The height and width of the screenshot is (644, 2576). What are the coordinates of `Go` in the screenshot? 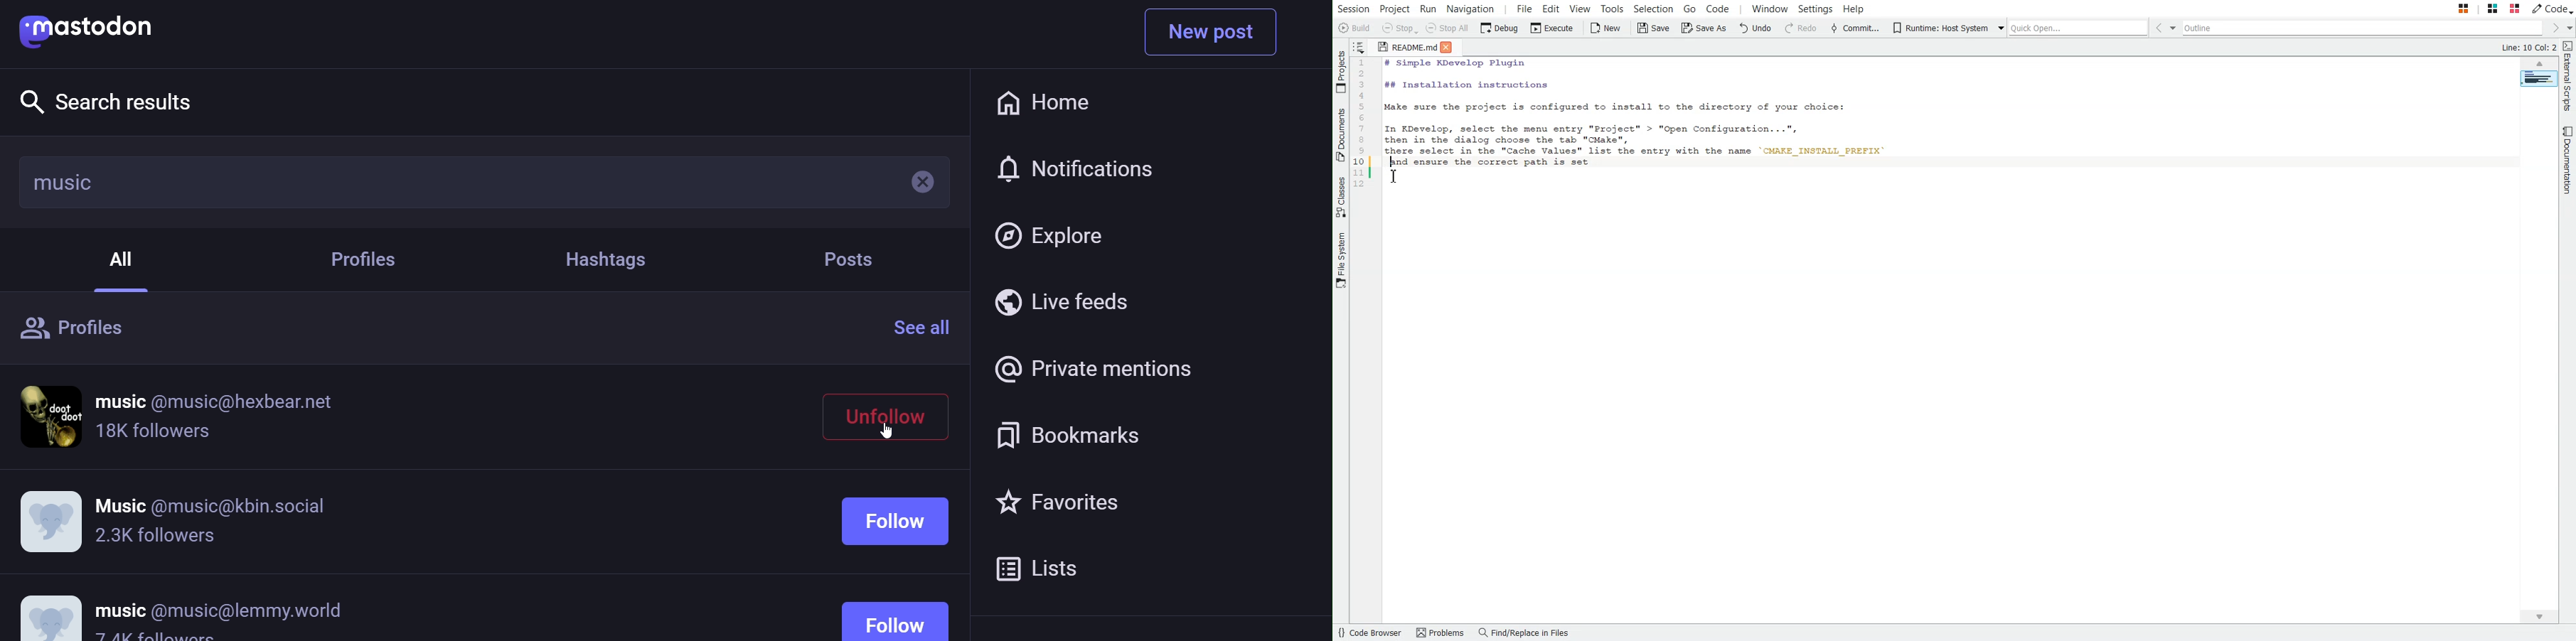 It's located at (1689, 8).